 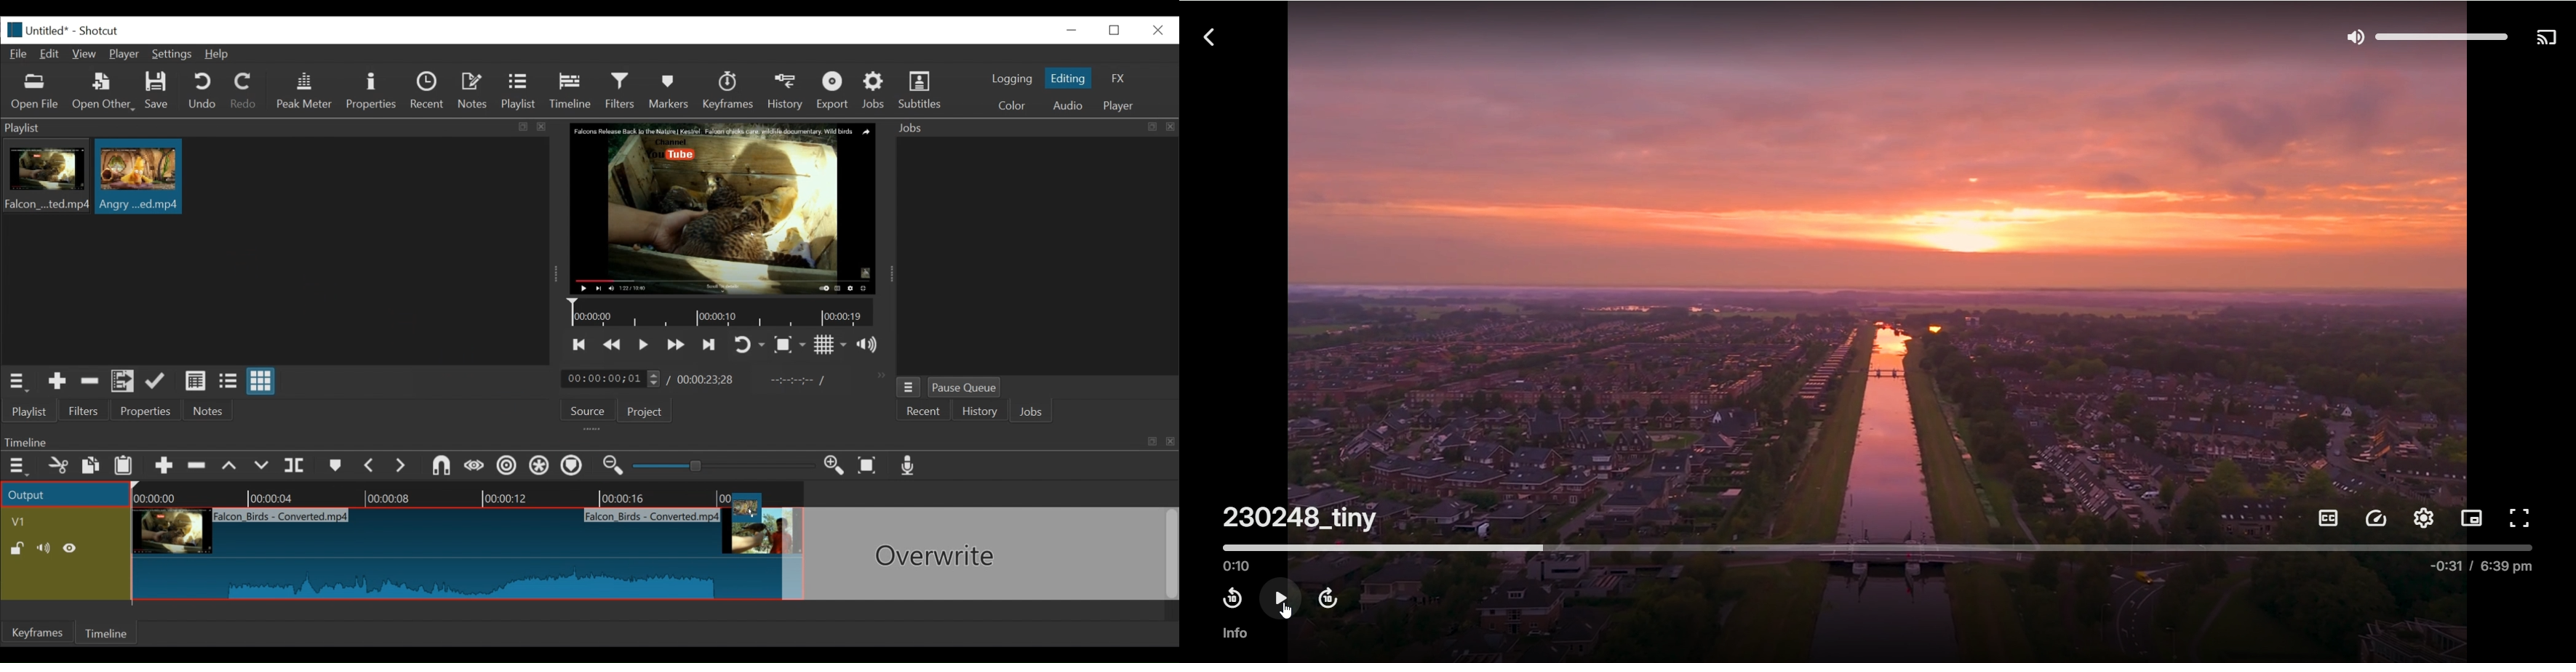 What do you see at coordinates (710, 379) in the screenshot?
I see `Total duration` at bounding box center [710, 379].